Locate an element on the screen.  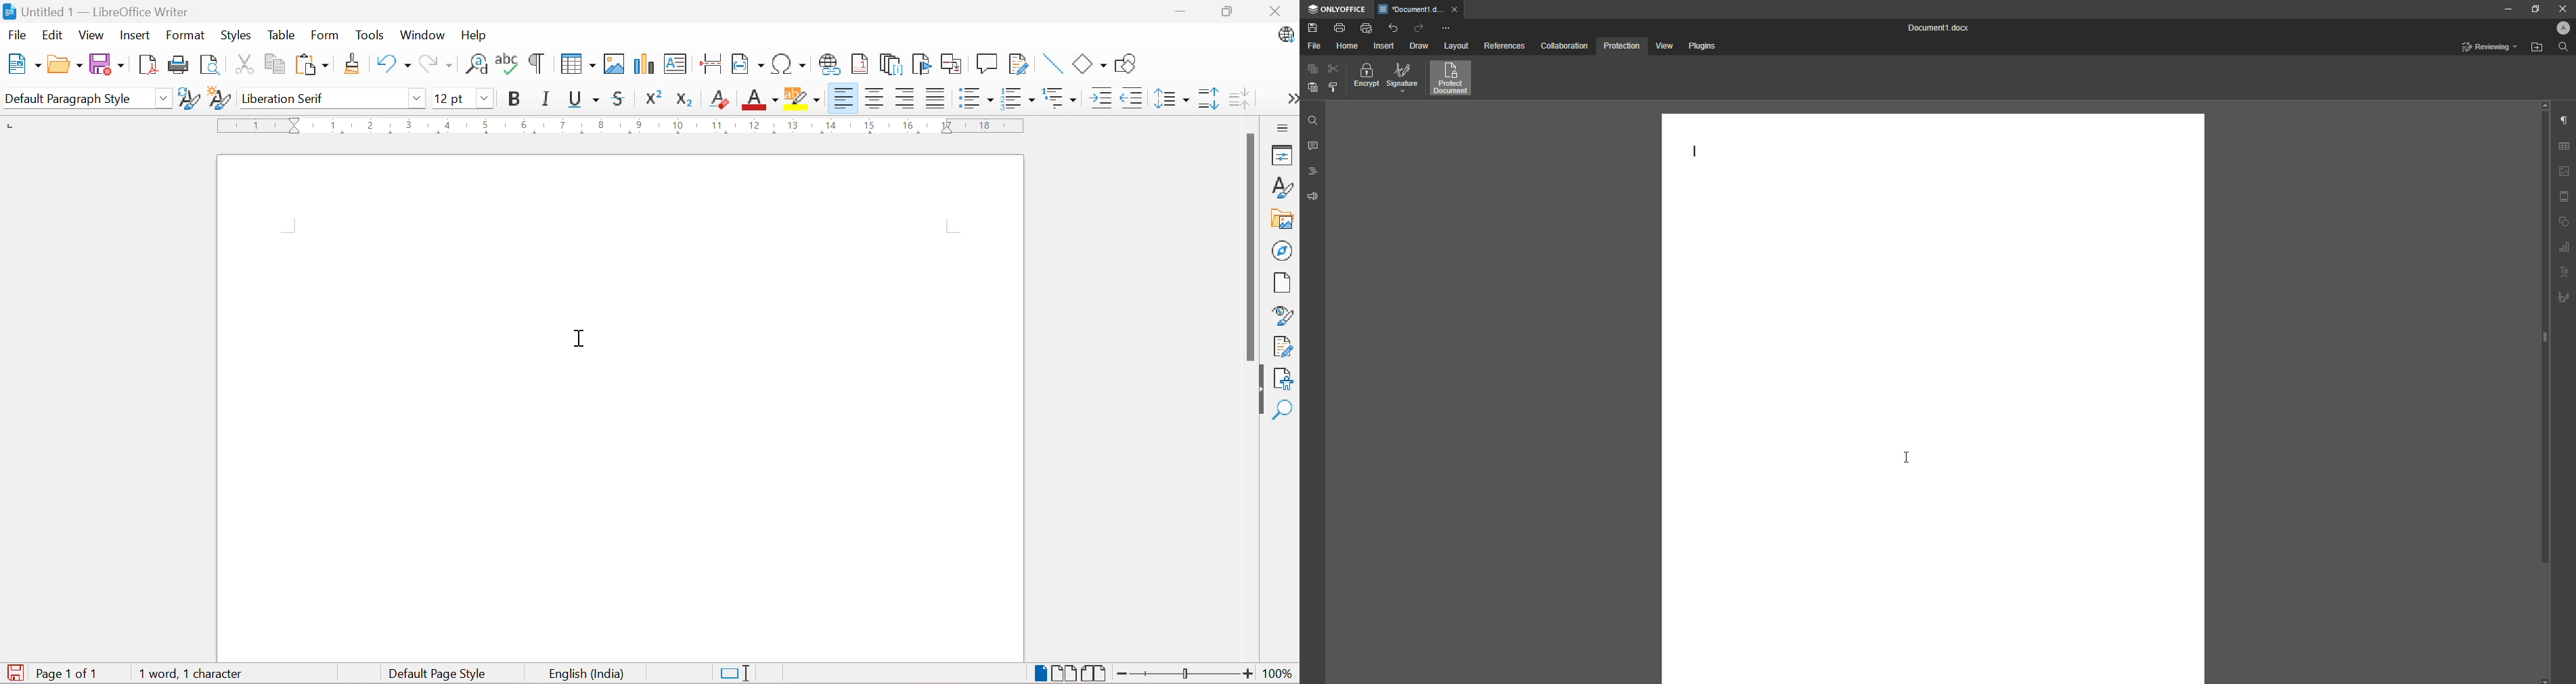
Align Left is located at coordinates (841, 99).